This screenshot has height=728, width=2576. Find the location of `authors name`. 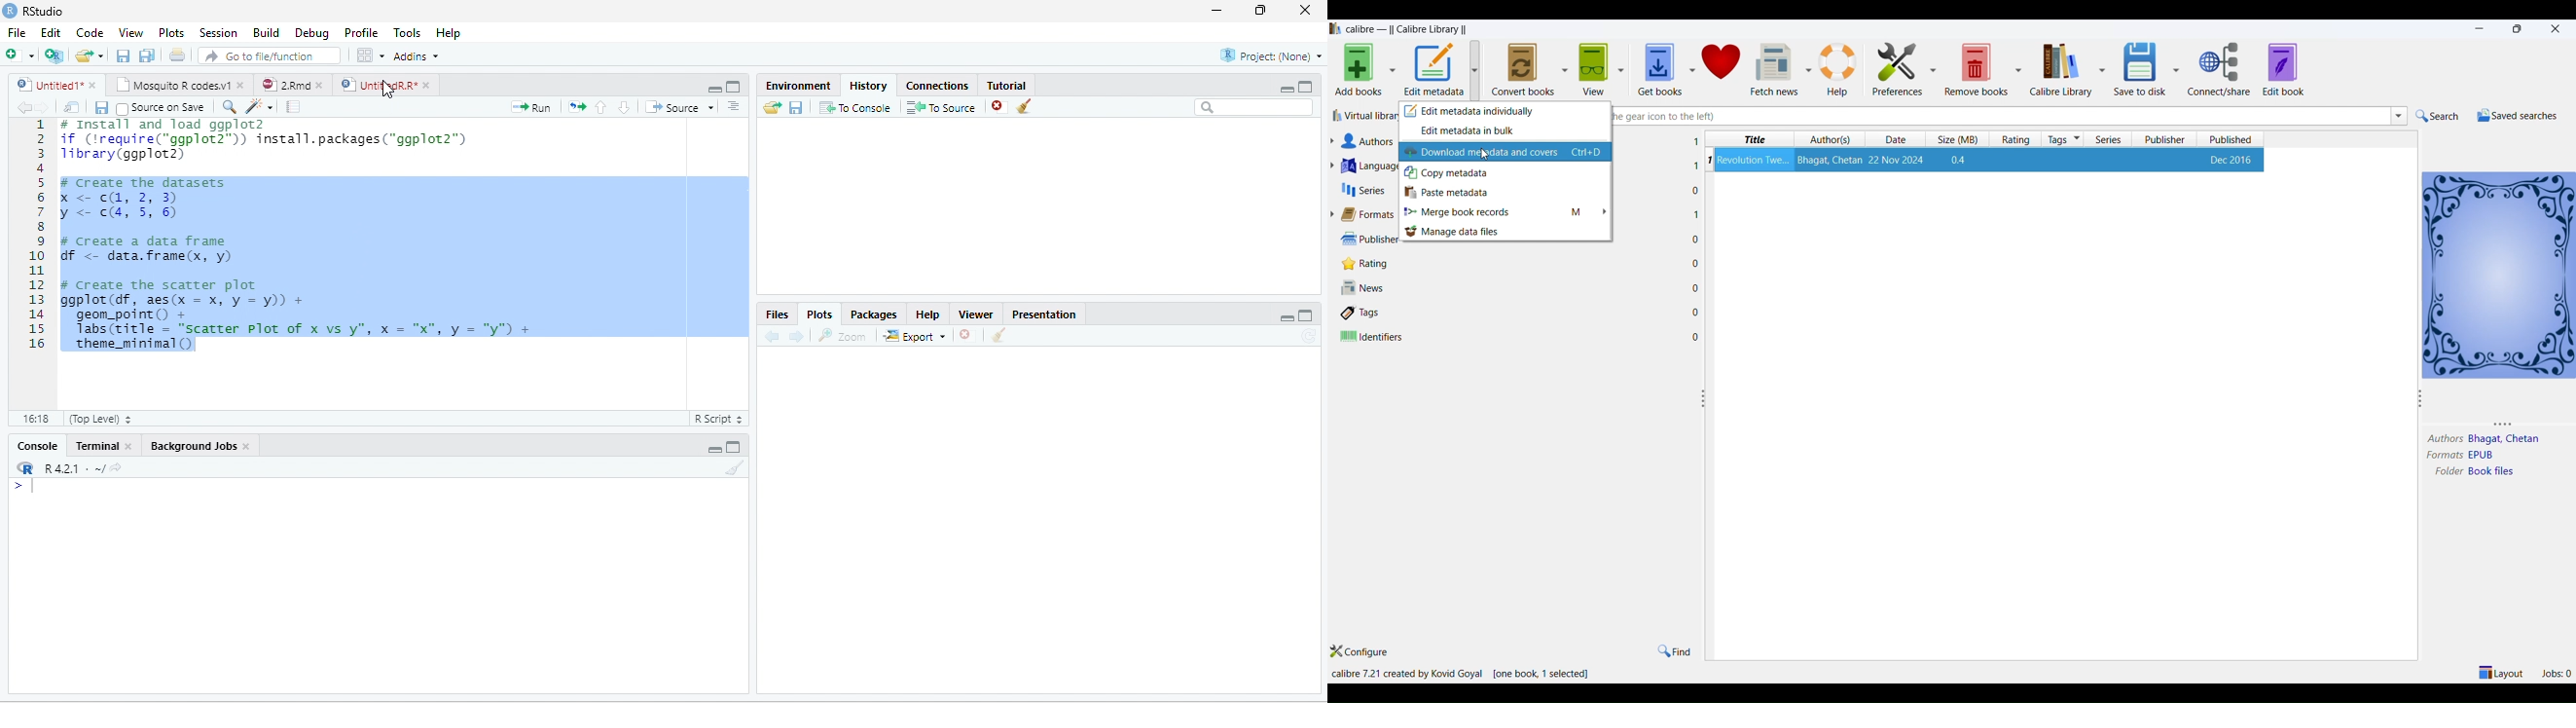

authors name is located at coordinates (2505, 438).